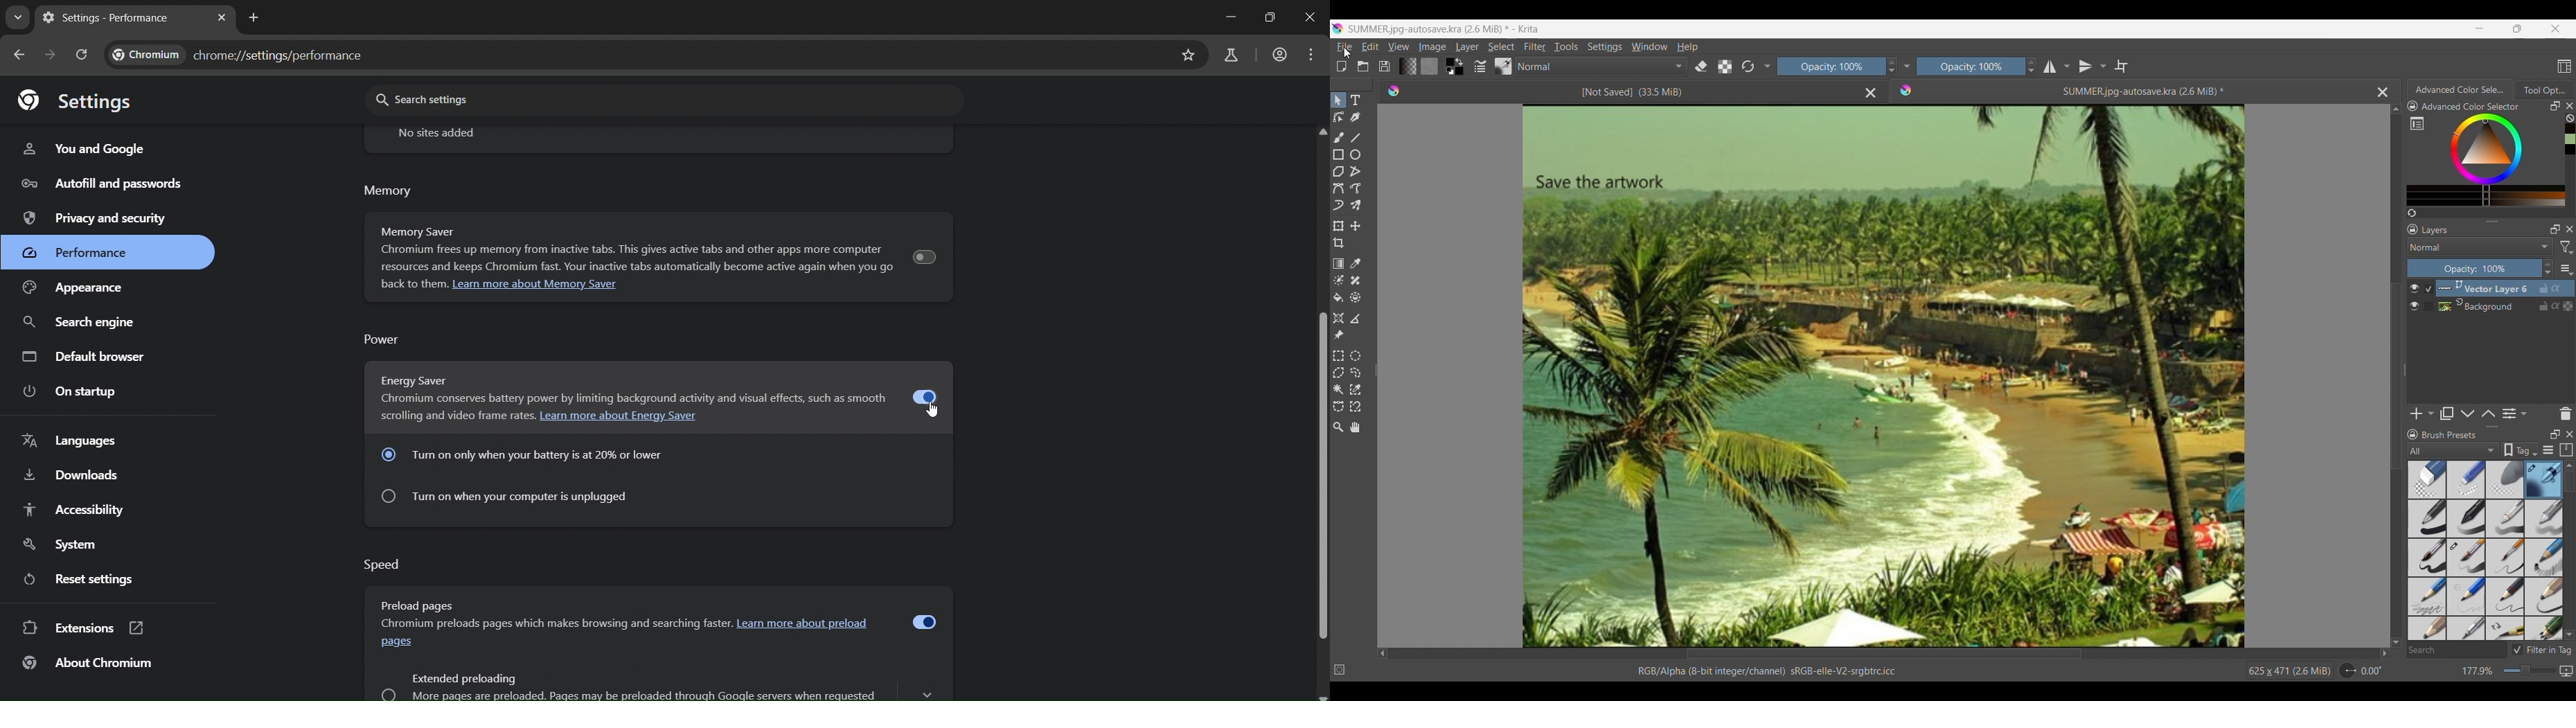  I want to click on Transform a layer or selection, so click(1338, 226).